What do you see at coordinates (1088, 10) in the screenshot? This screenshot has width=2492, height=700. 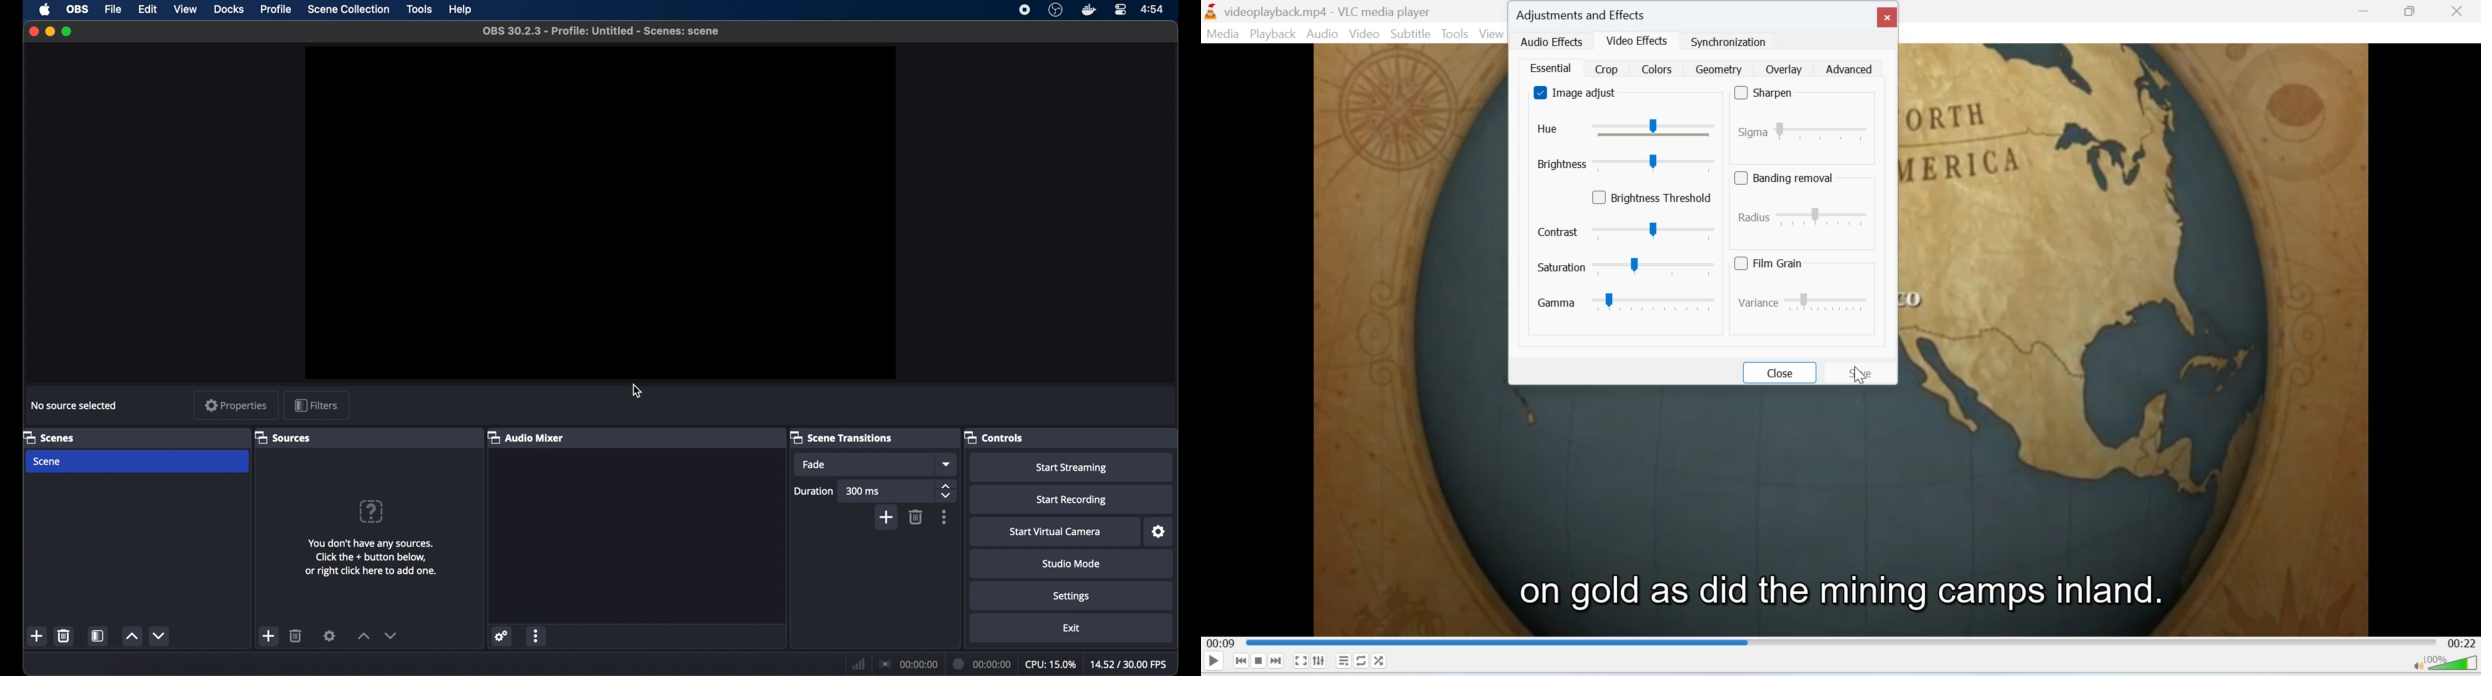 I see `docker` at bounding box center [1088, 10].